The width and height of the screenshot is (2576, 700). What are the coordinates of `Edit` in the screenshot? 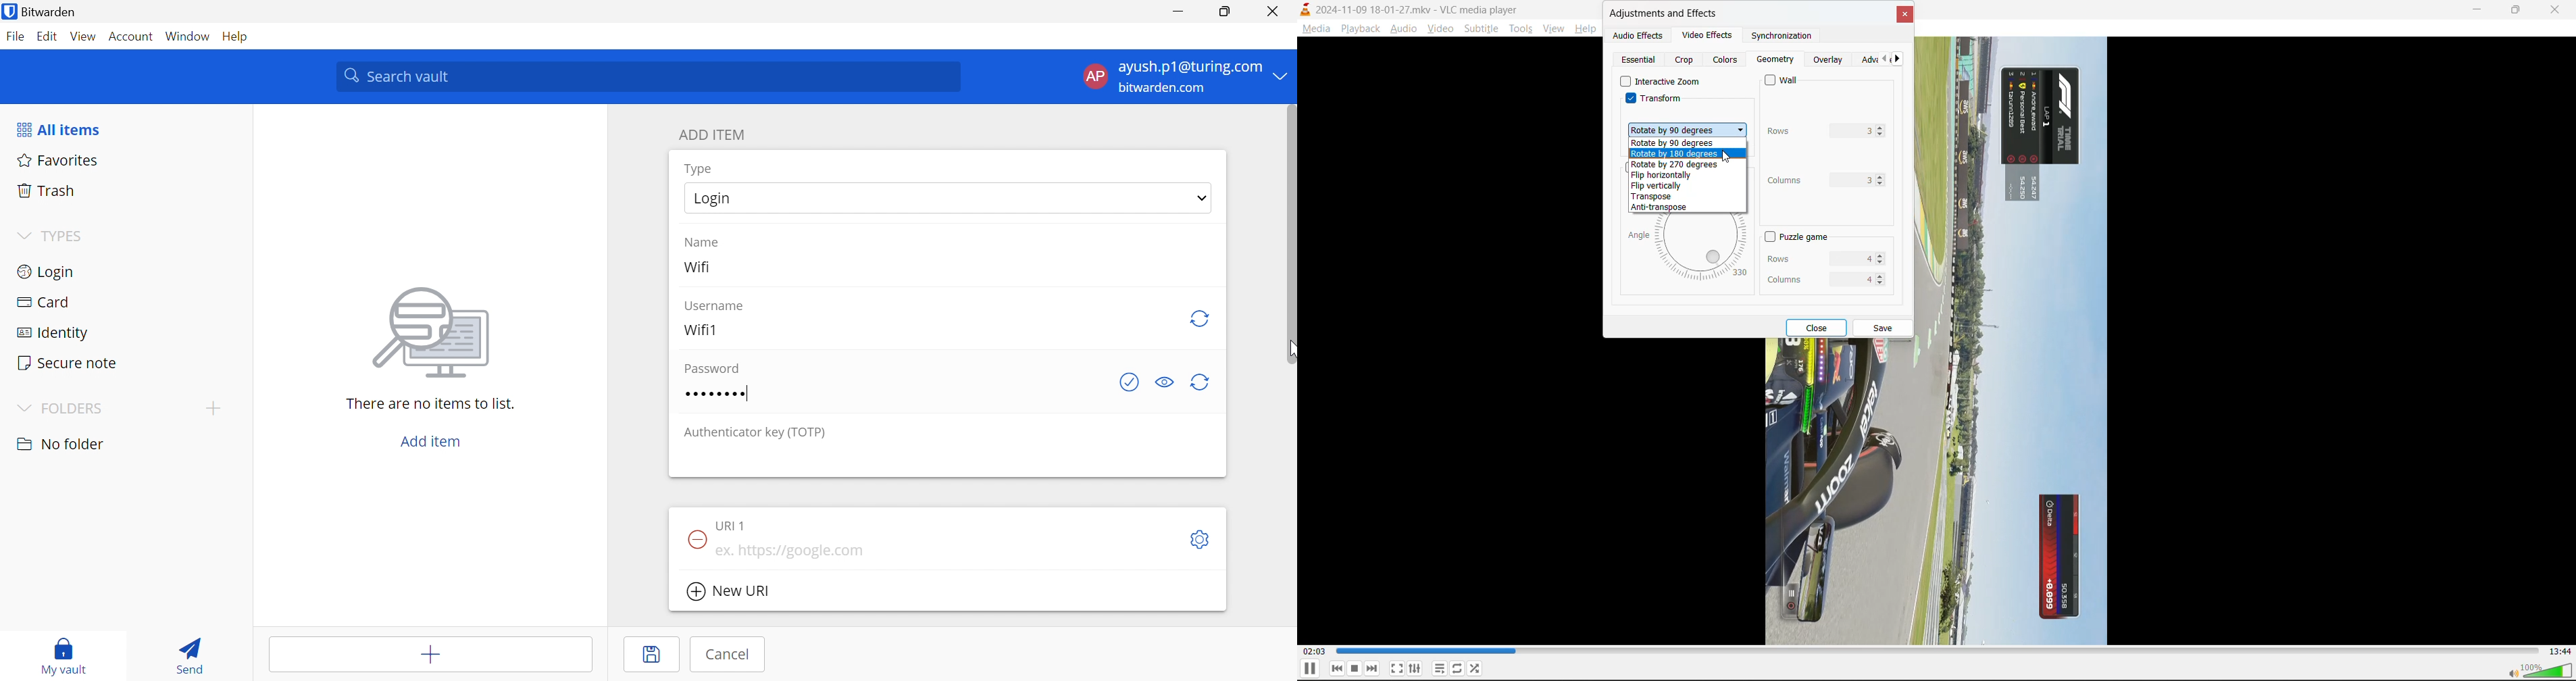 It's located at (46, 37).